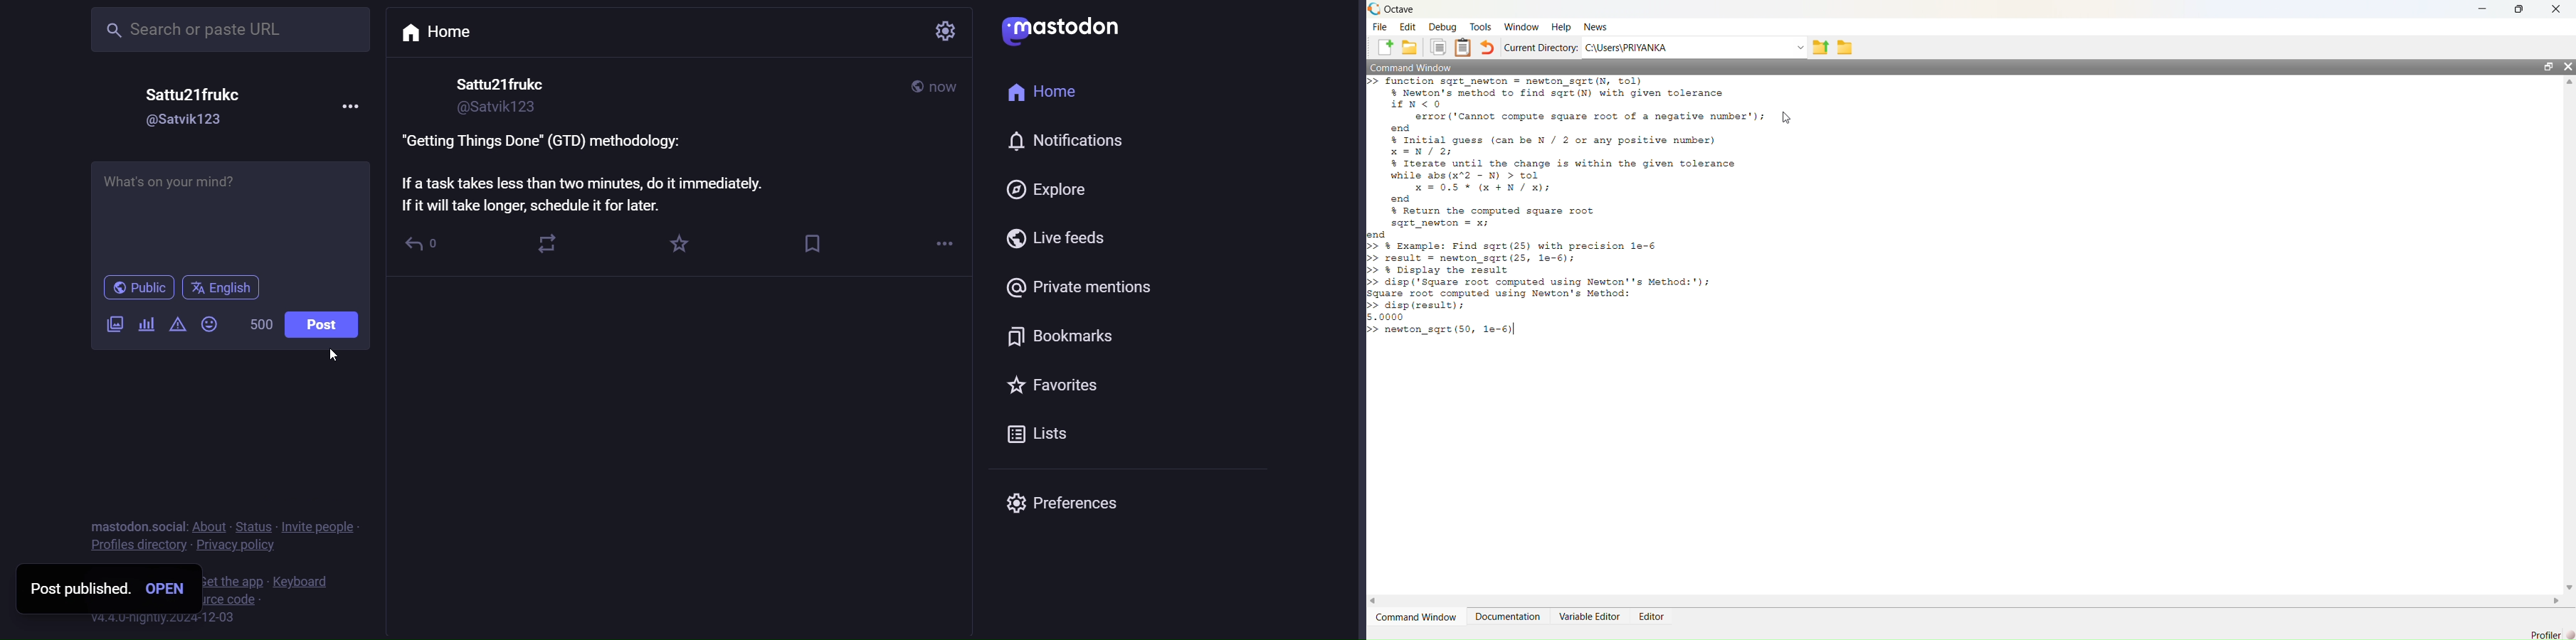 Image resolution: width=2576 pixels, height=644 pixels. What do you see at coordinates (543, 245) in the screenshot?
I see `boost` at bounding box center [543, 245].